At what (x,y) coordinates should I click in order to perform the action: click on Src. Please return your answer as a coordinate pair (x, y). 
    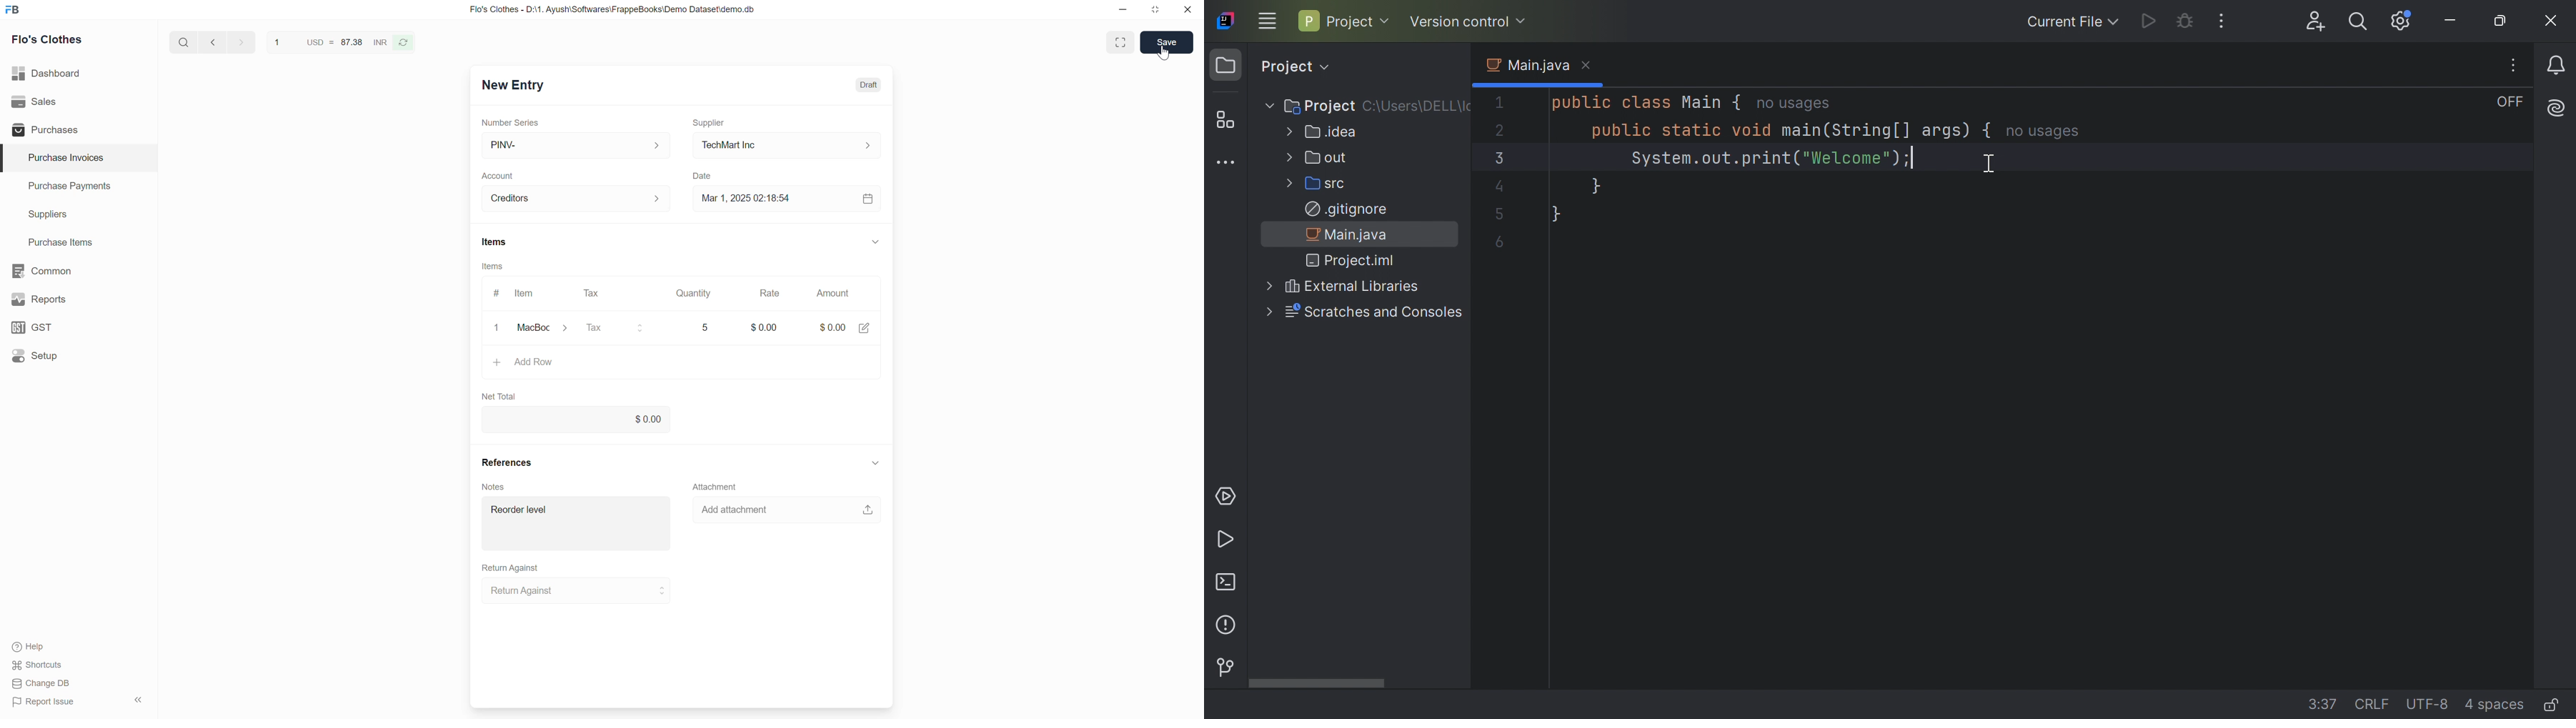
    Looking at the image, I should click on (1315, 185).